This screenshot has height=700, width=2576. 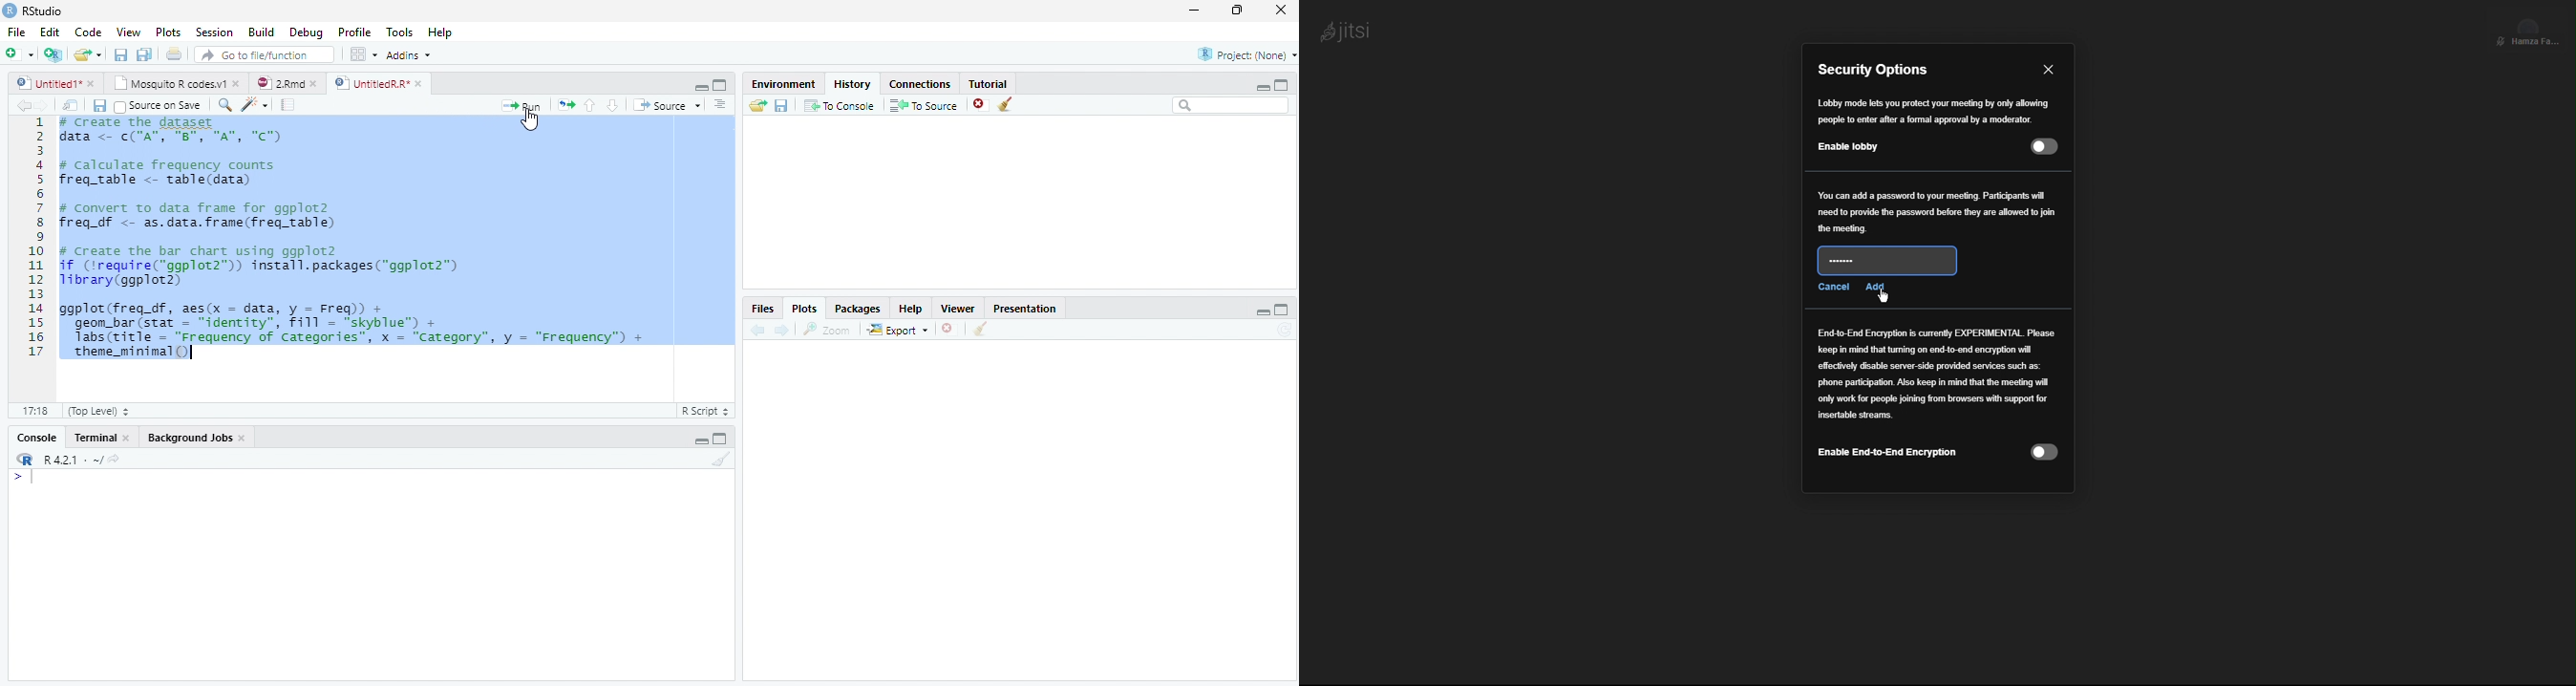 I want to click on Code, so click(x=92, y=32).